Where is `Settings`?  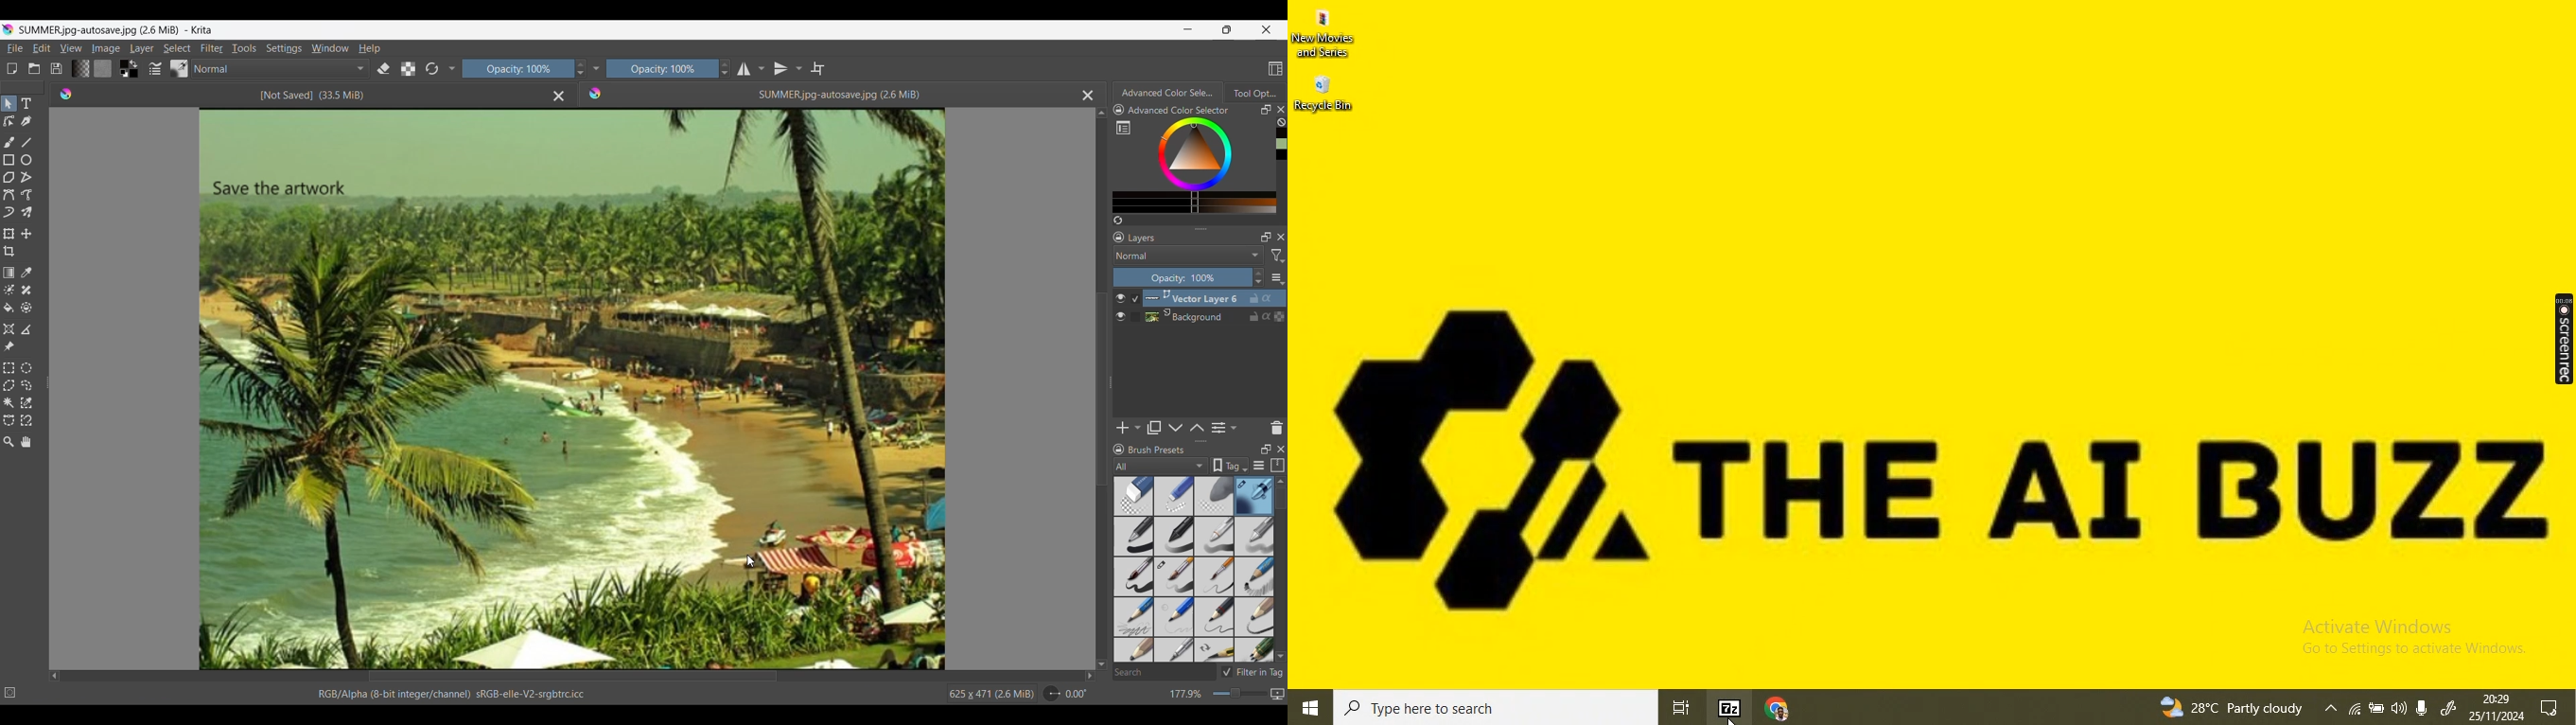 Settings is located at coordinates (284, 48).